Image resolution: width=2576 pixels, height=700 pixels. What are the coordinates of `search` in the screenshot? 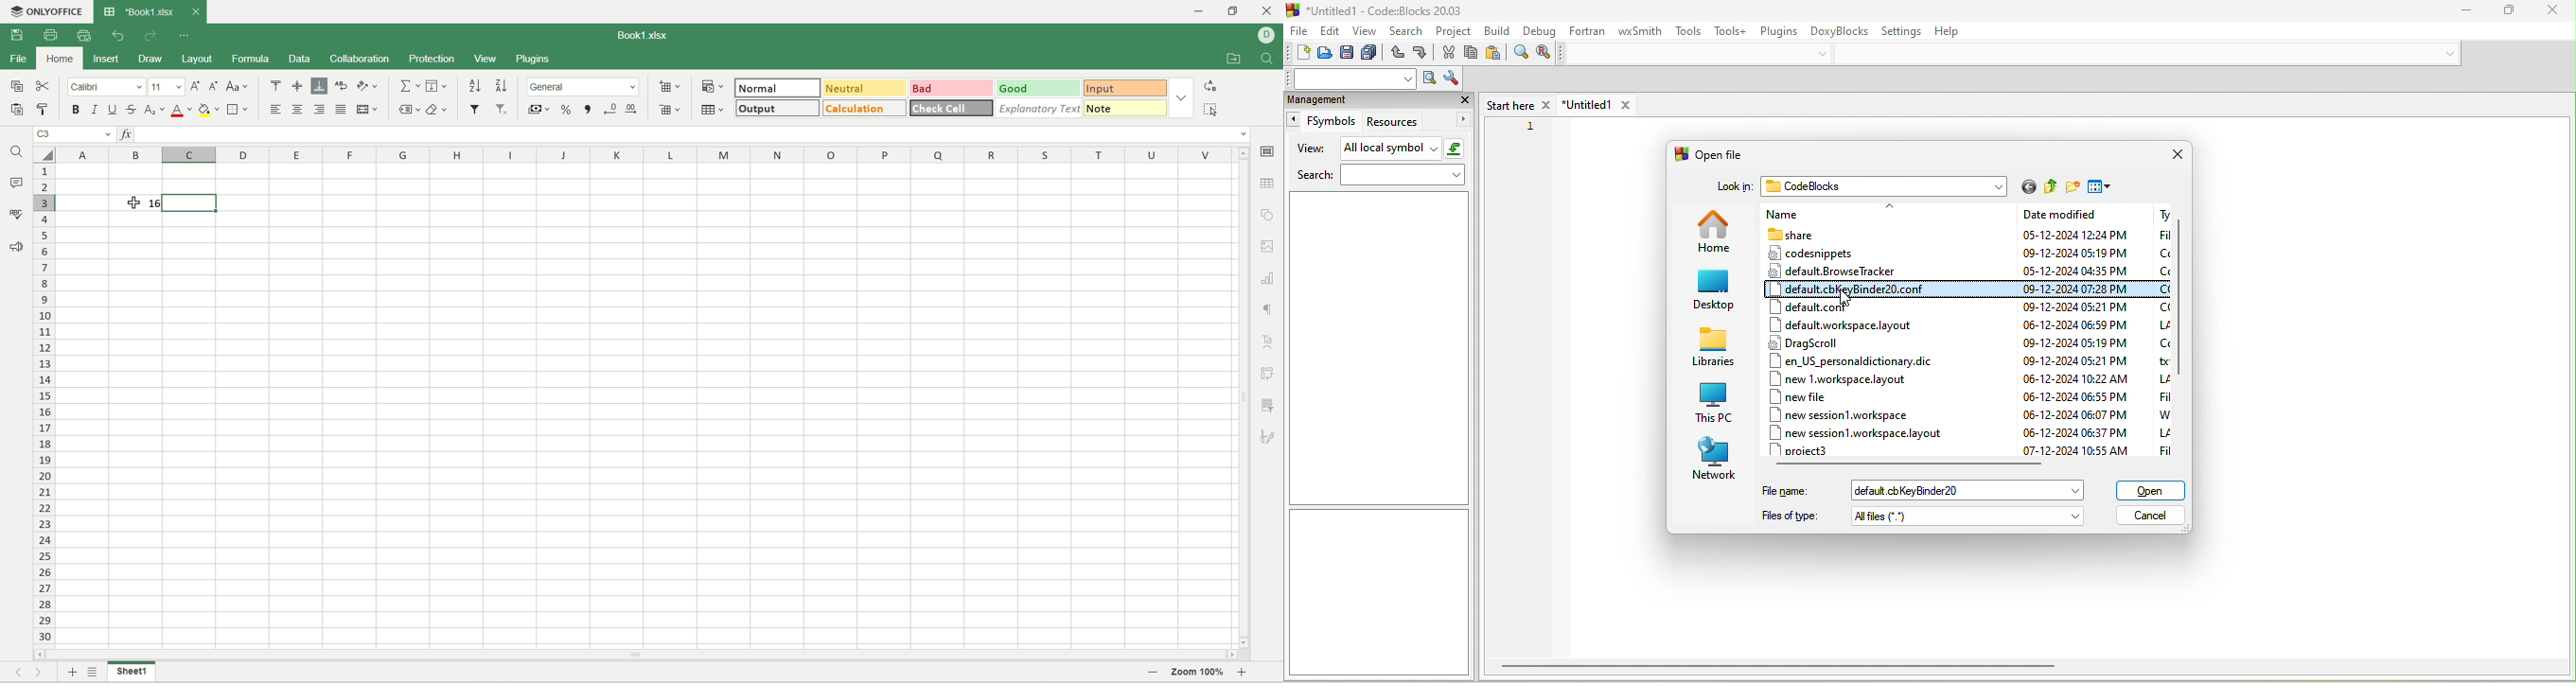 It's located at (1383, 177).